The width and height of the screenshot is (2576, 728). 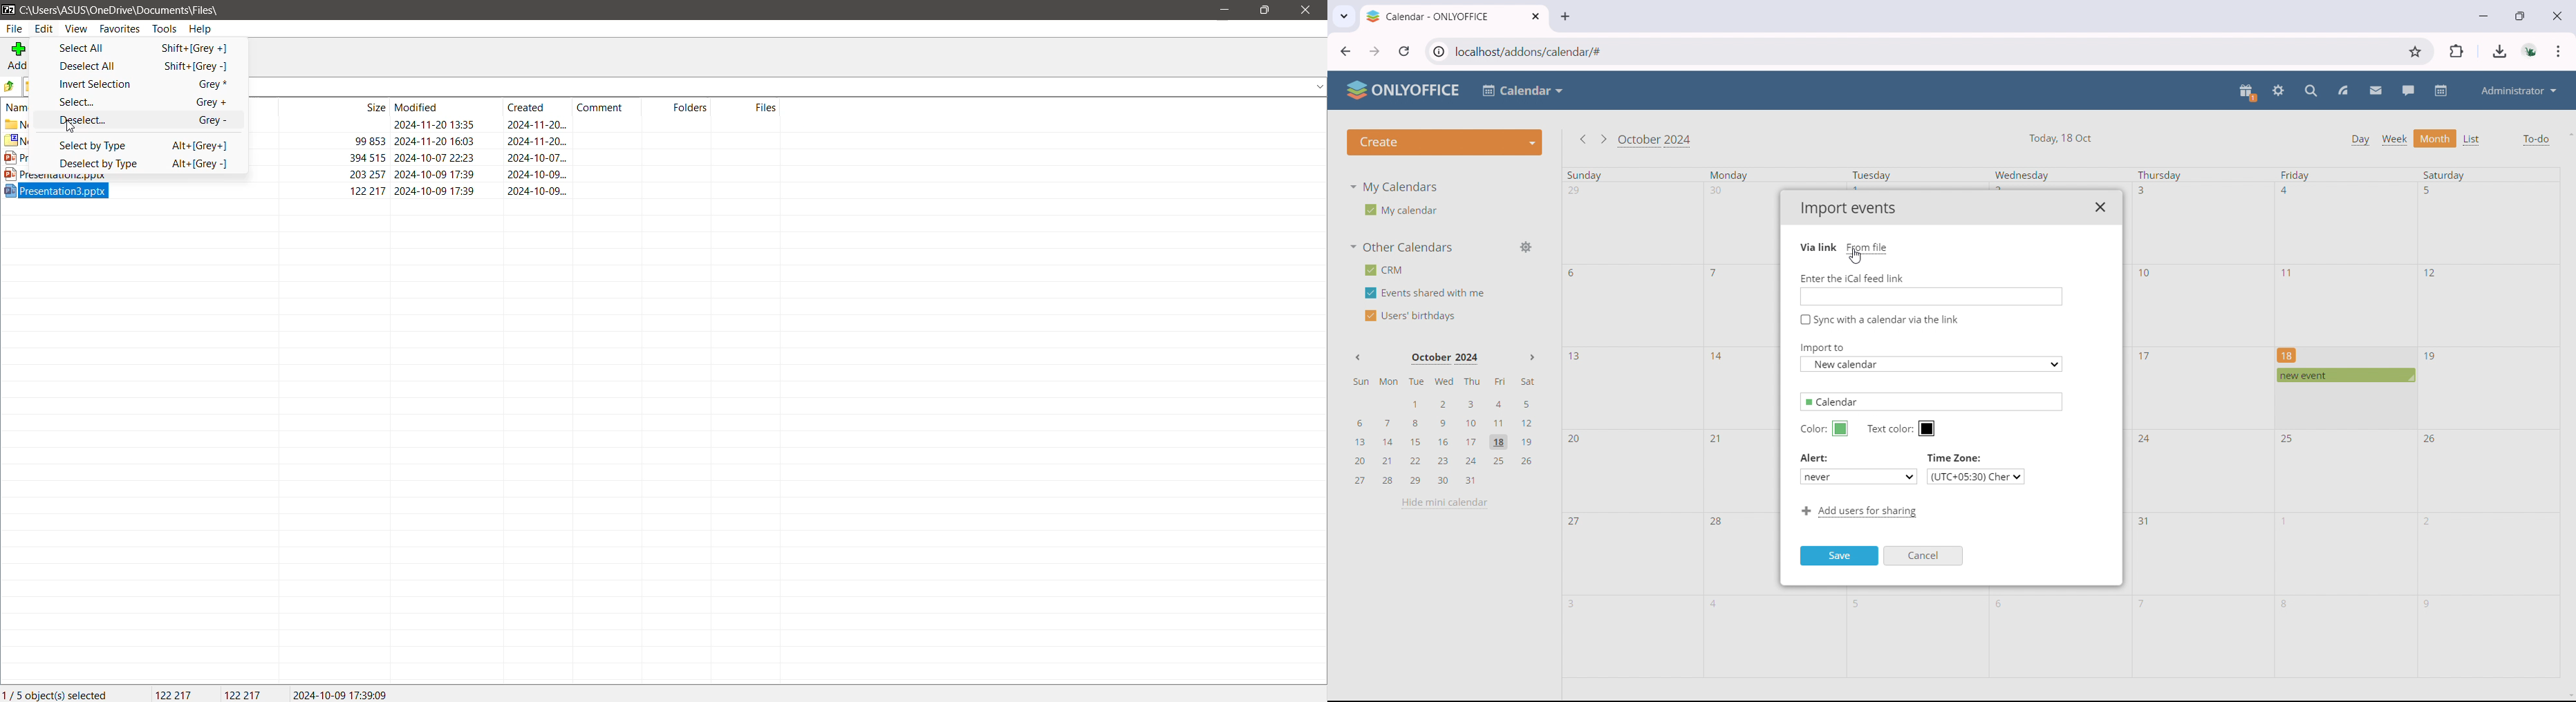 What do you see at coordinates (1266, 12) in the screenshot?
I see `Restore Down` at bounding box center [1266, 12].